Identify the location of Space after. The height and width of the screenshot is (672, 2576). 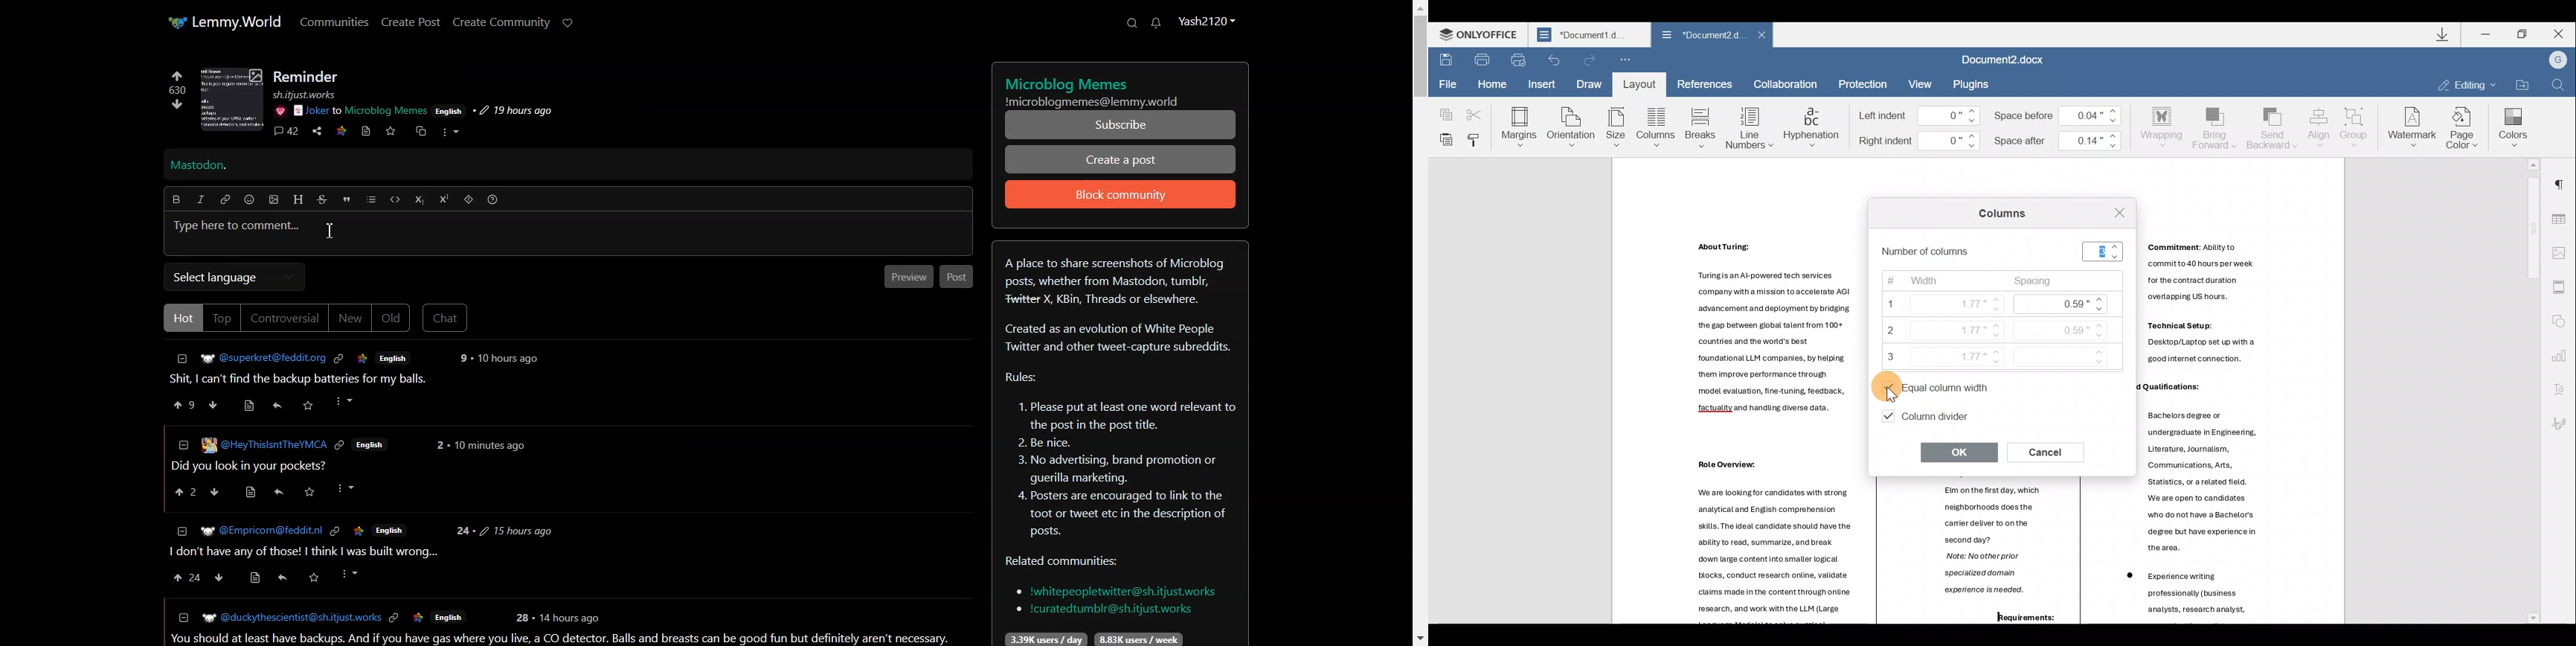
(2060, 138).